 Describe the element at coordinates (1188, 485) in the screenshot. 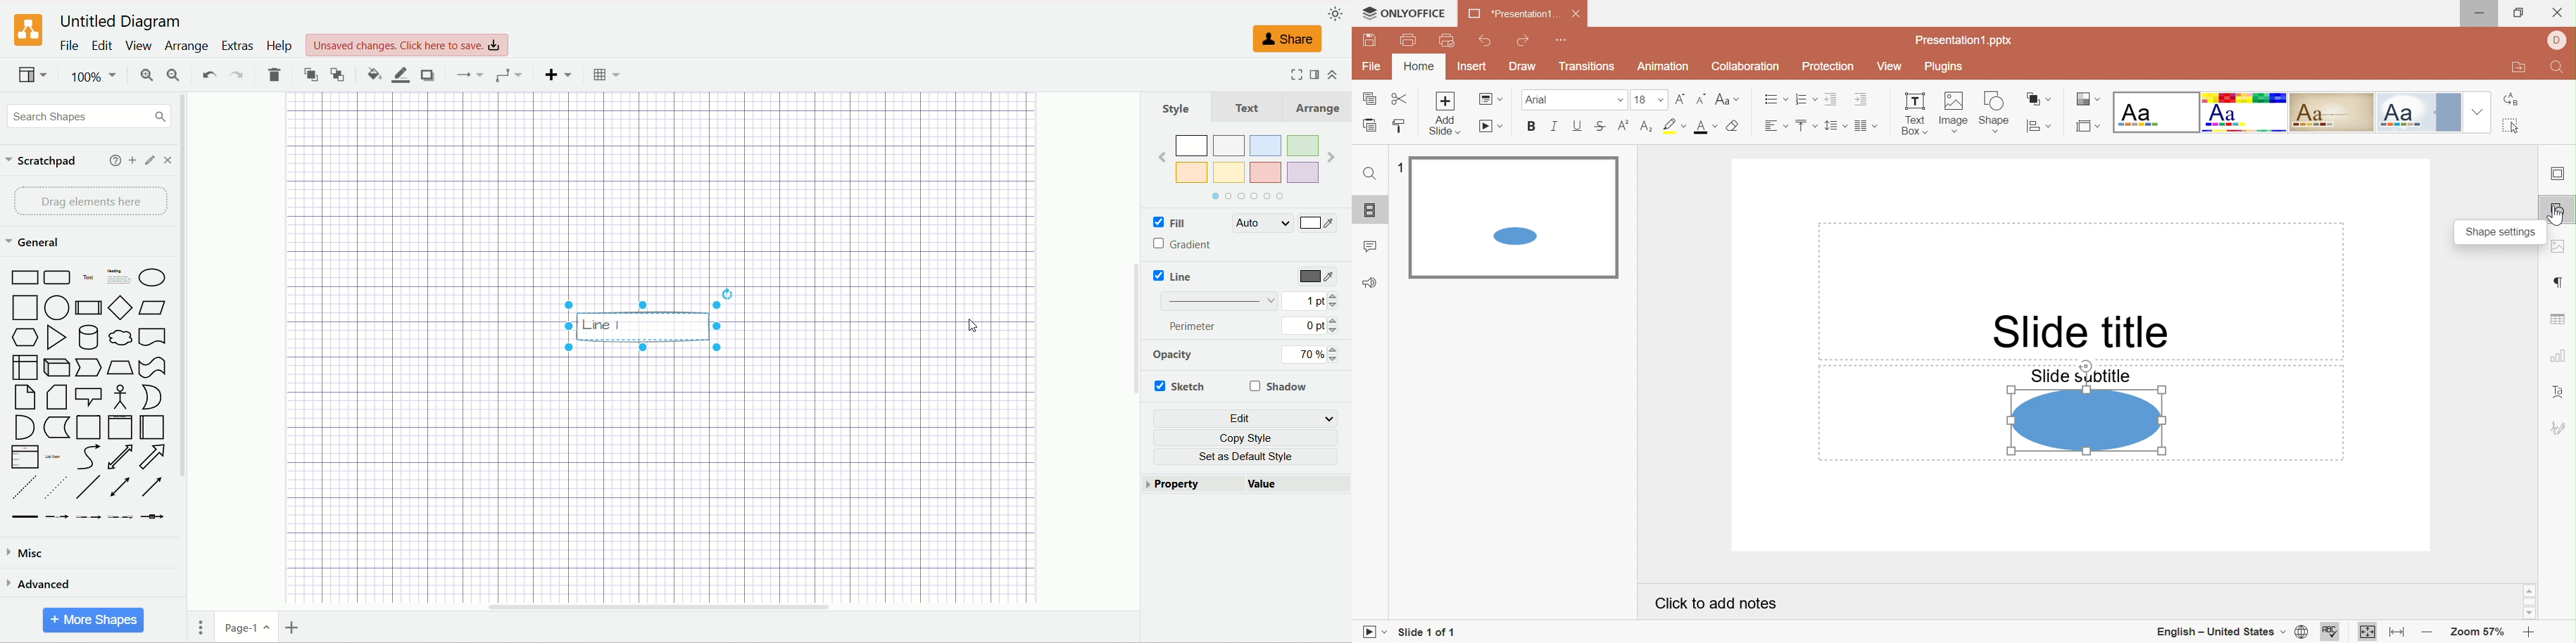

I see `property` at that location.